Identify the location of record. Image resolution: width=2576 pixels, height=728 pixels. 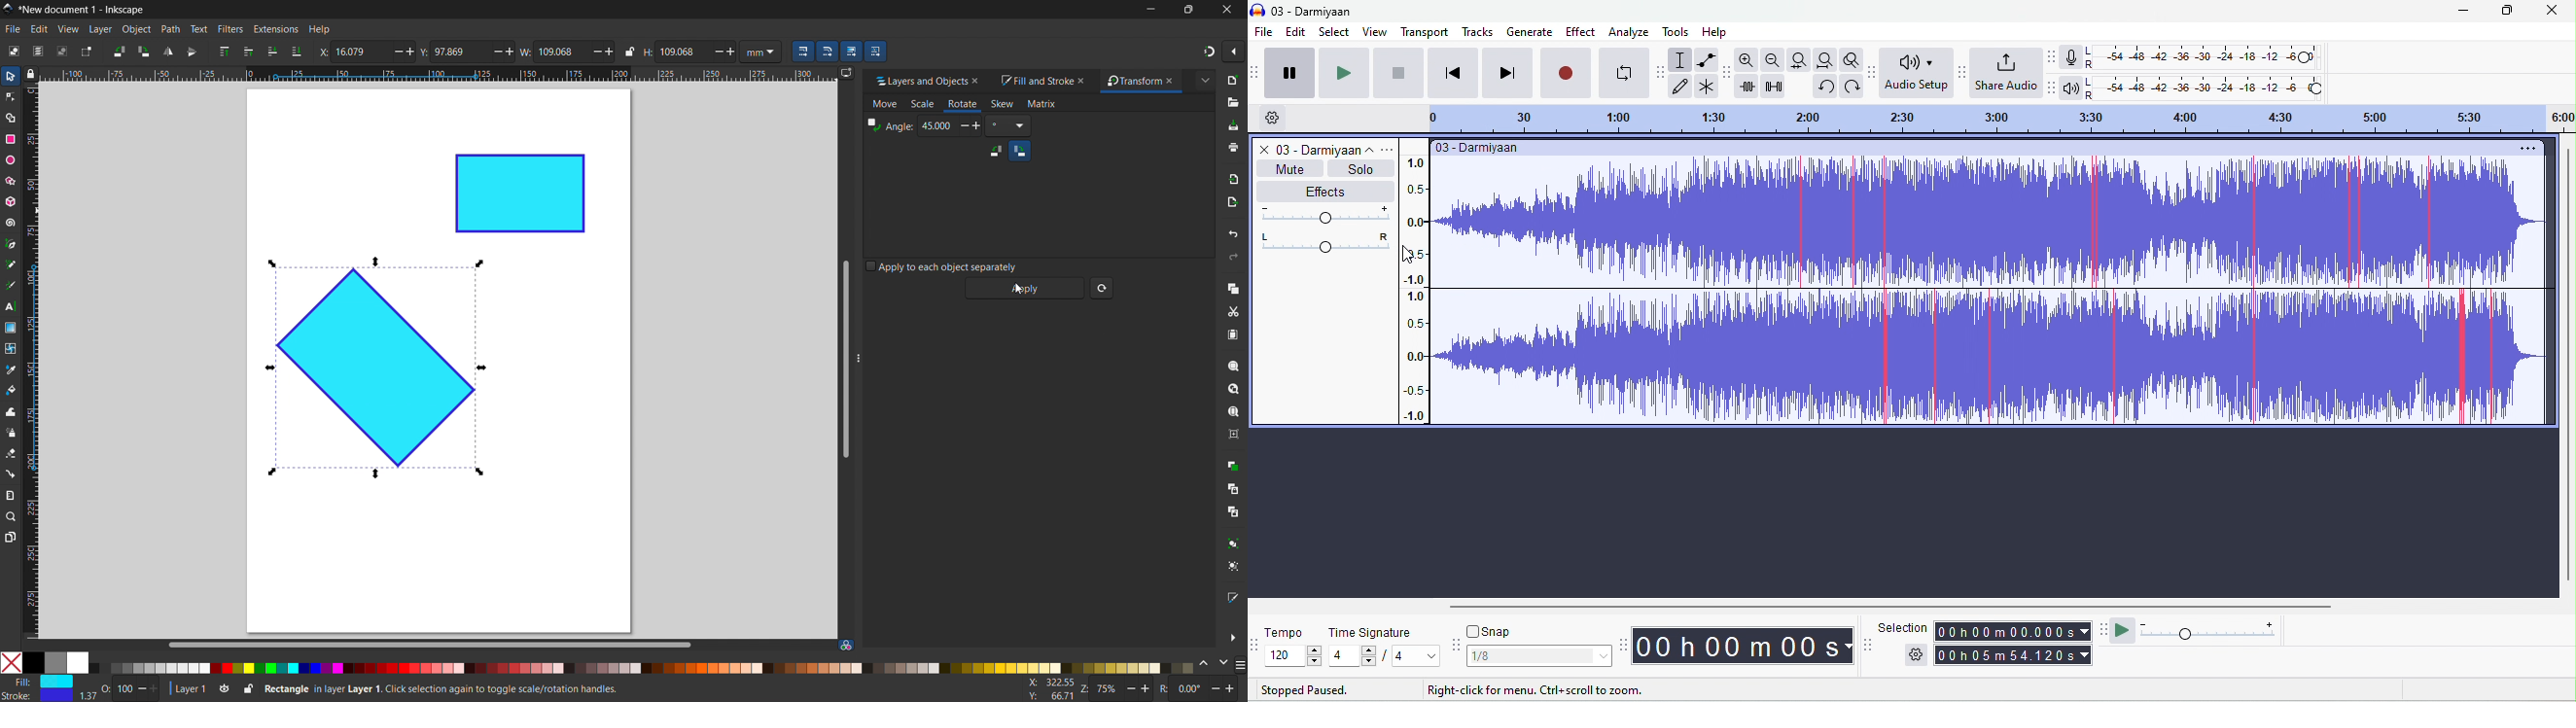
(1568, 71).